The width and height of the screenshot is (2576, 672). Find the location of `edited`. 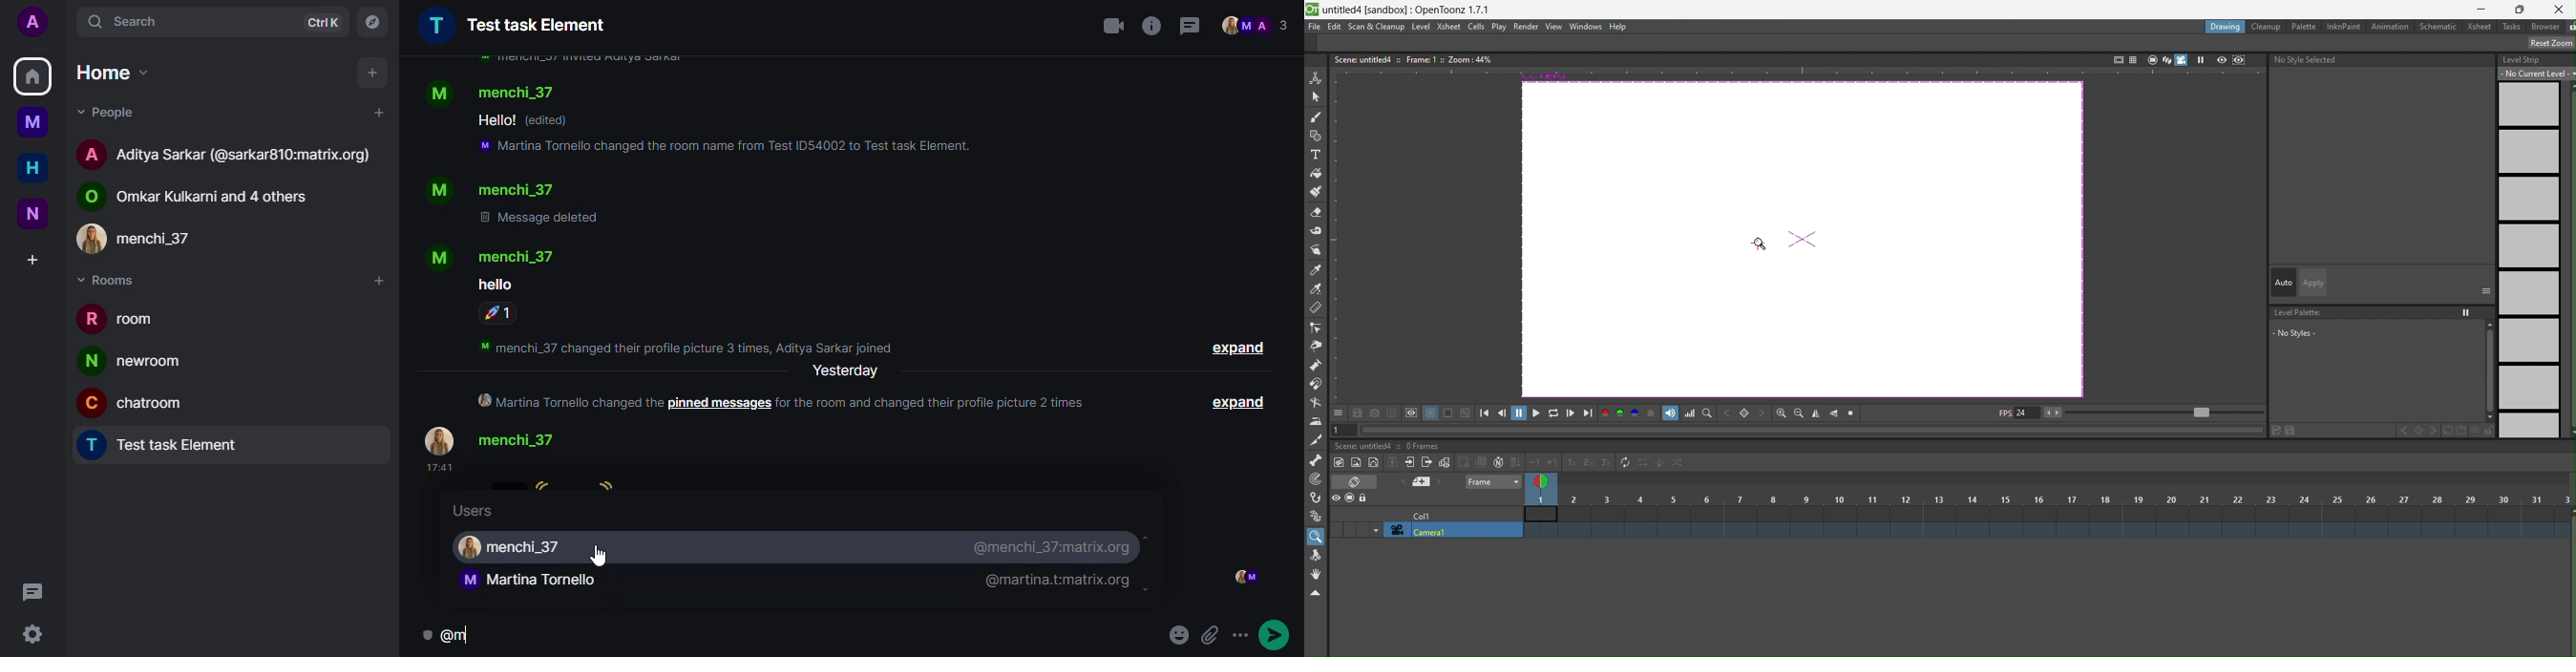

edited is located at coordinates (551, 120).